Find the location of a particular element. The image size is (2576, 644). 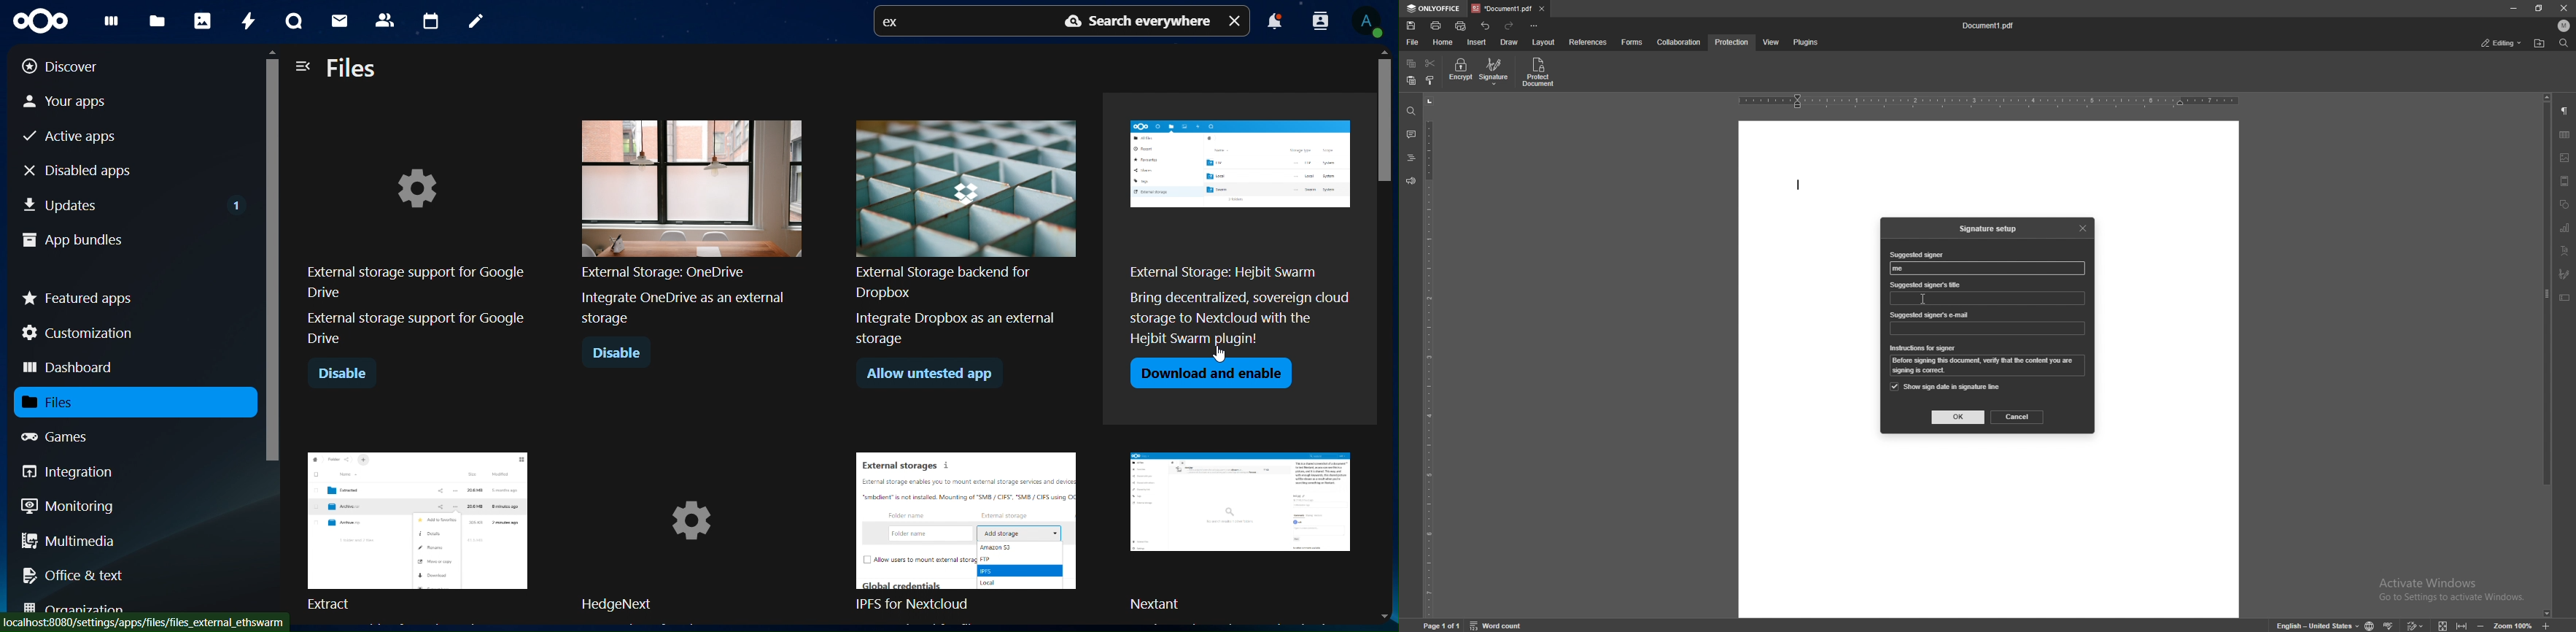

draw is located at coordinates (1509, 42).